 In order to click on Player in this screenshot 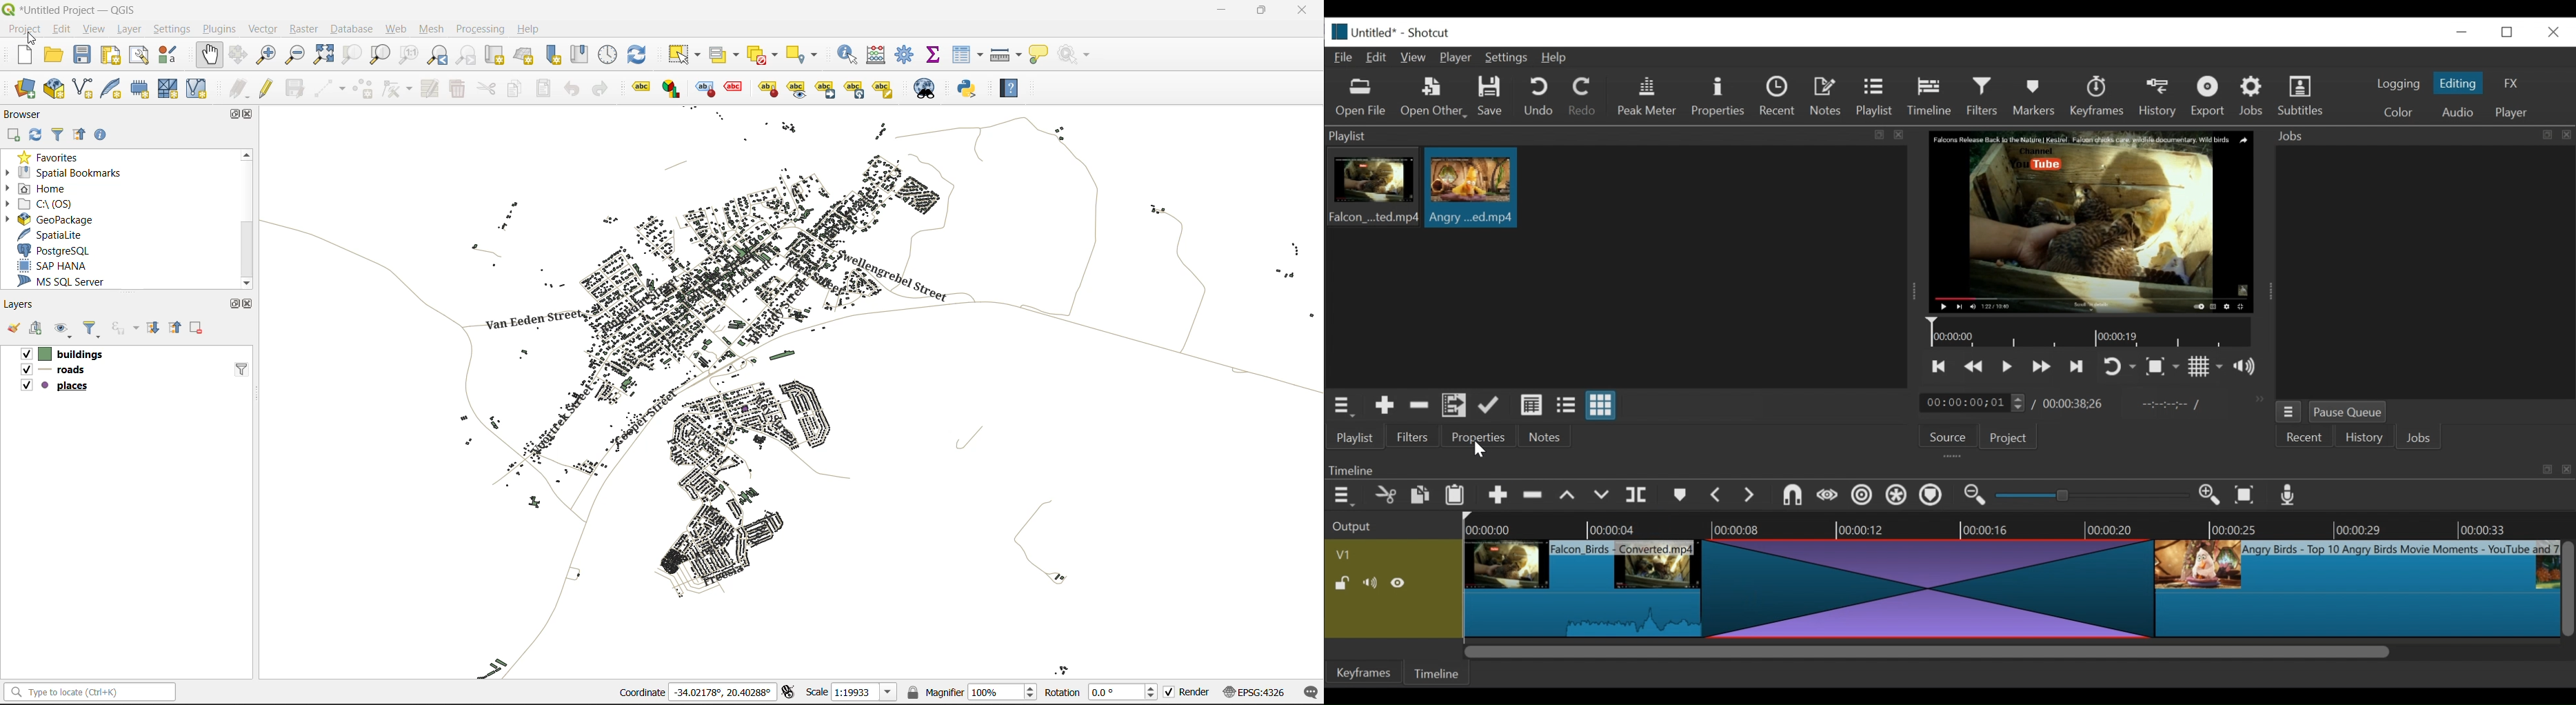, I will do `click(1459, 59)`.